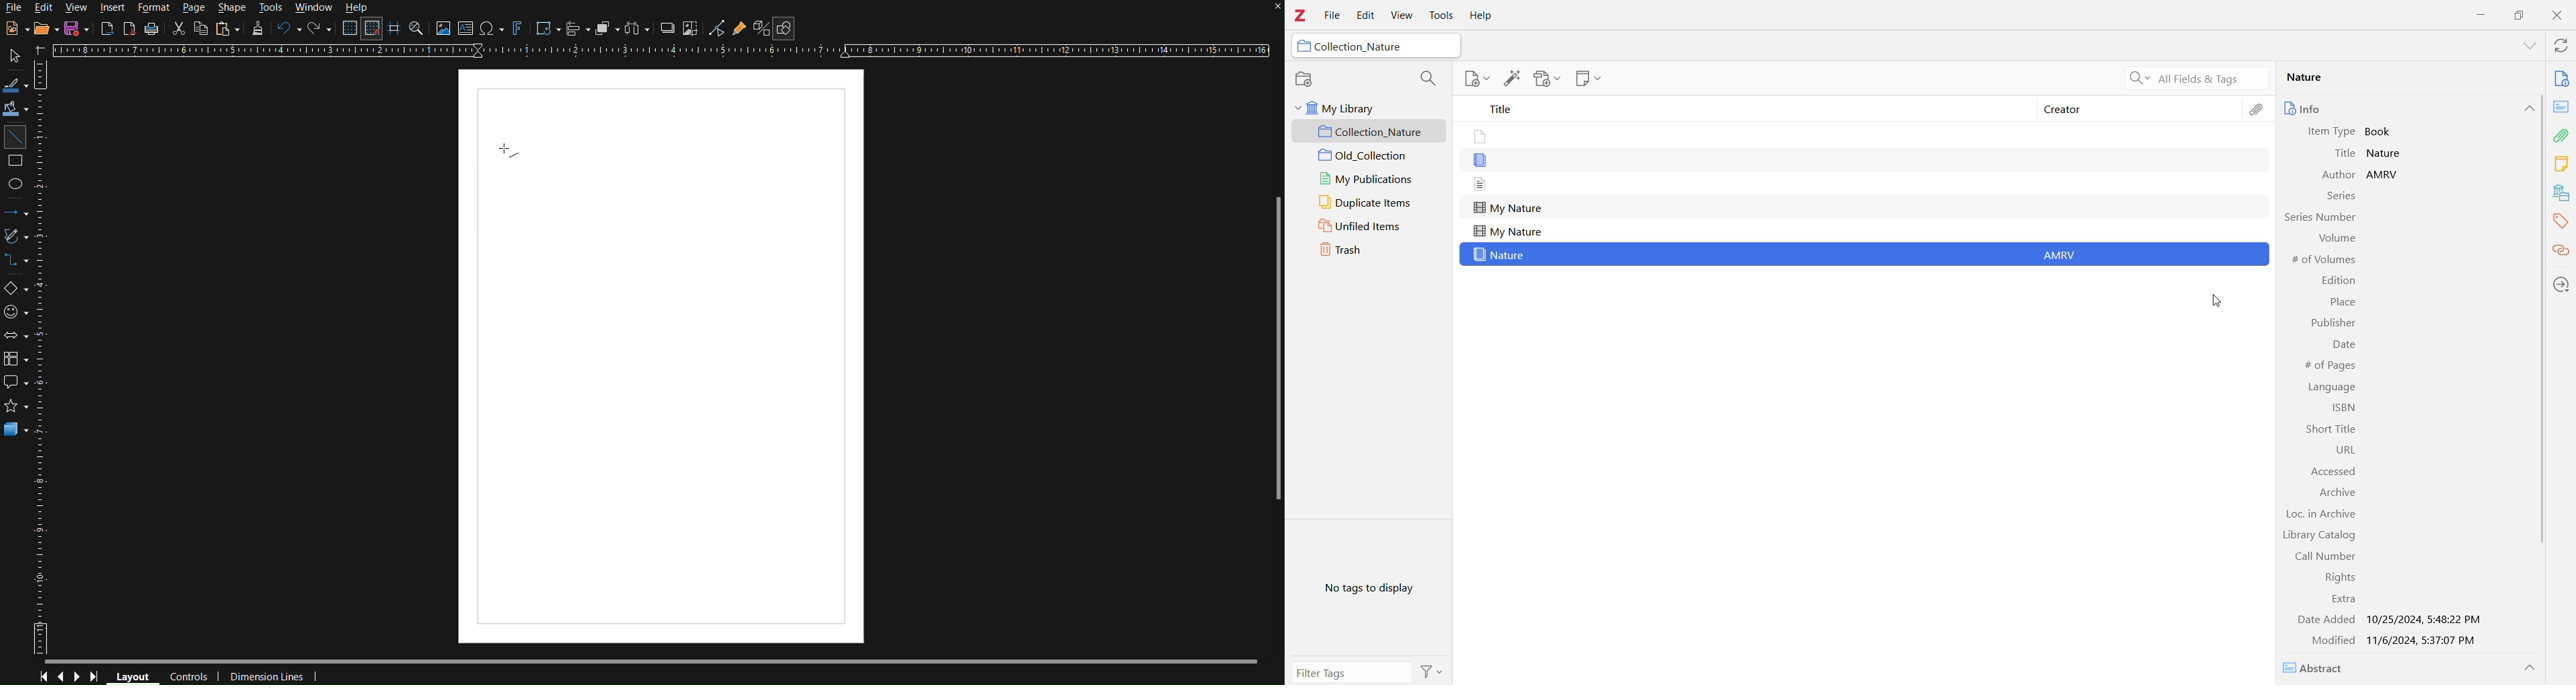 Image resolution: width=2576 pixels, height=700 pixels. I want to click on Filter Tags, so click(1351, 672).